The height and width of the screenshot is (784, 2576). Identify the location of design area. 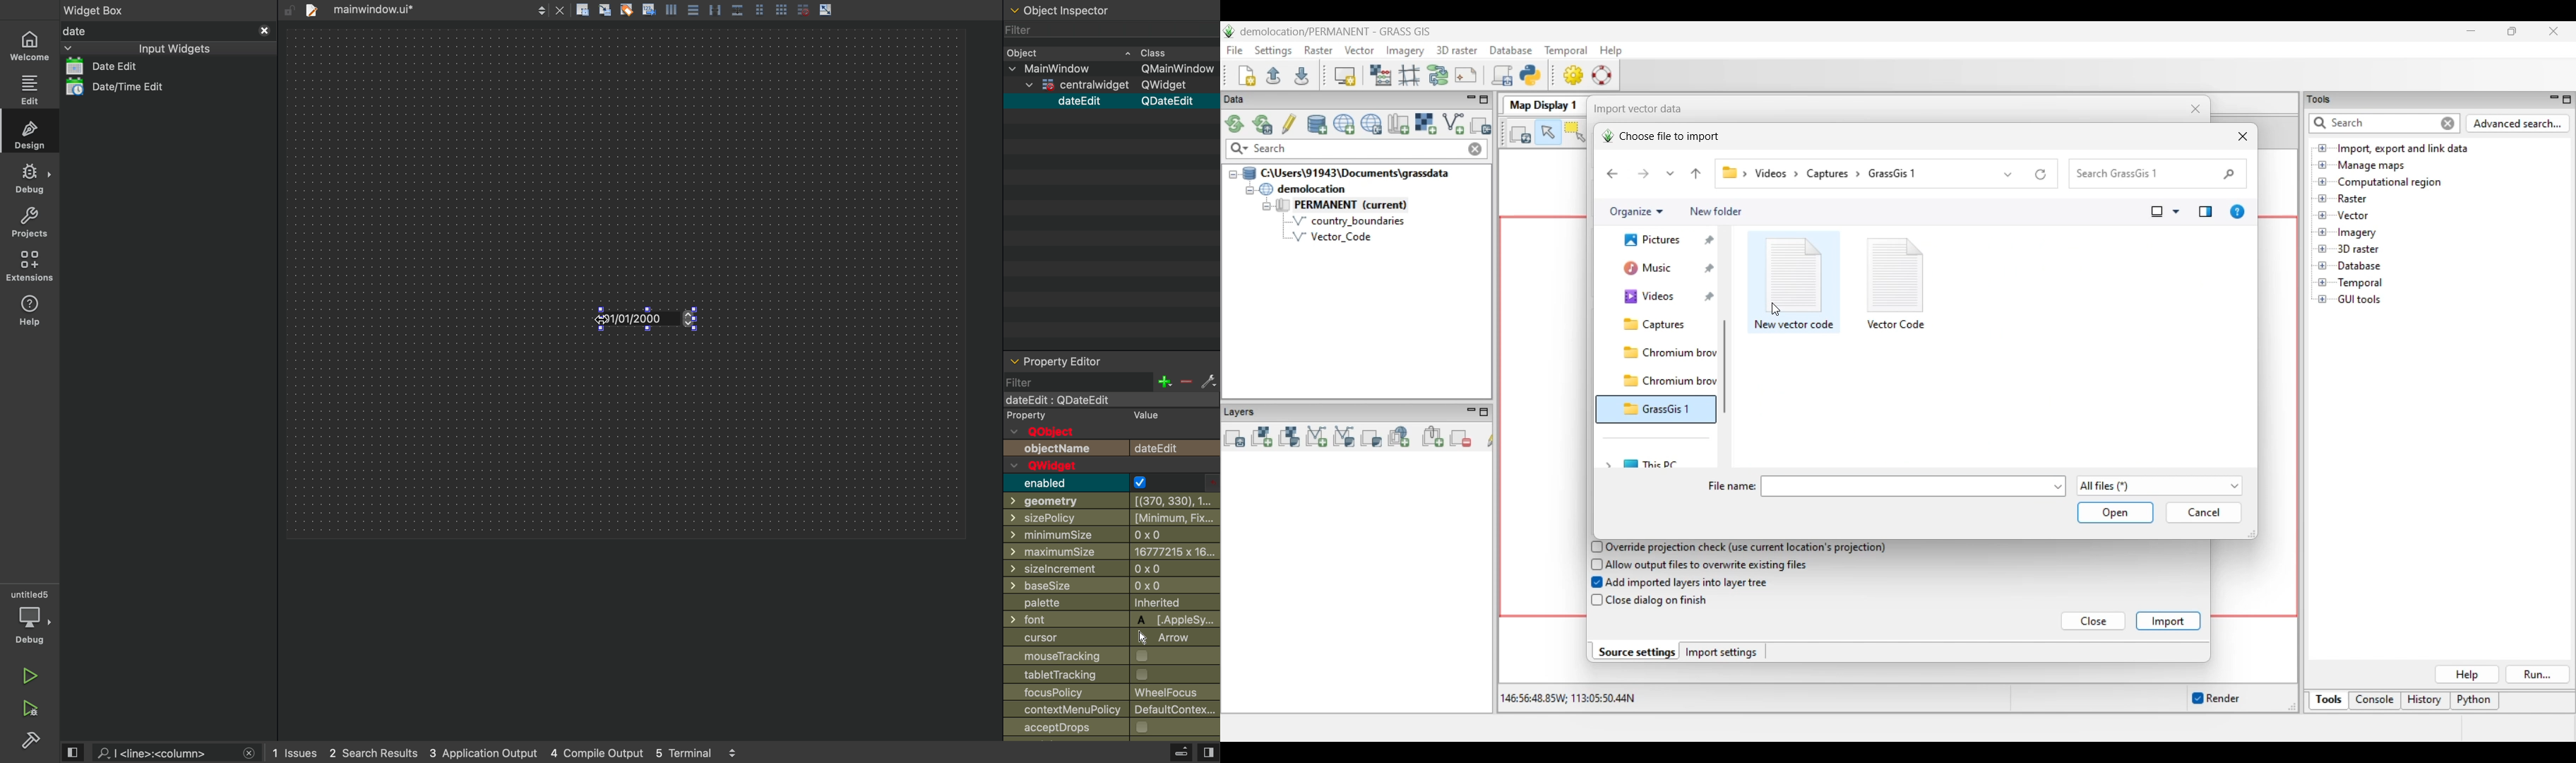
(625, 283).